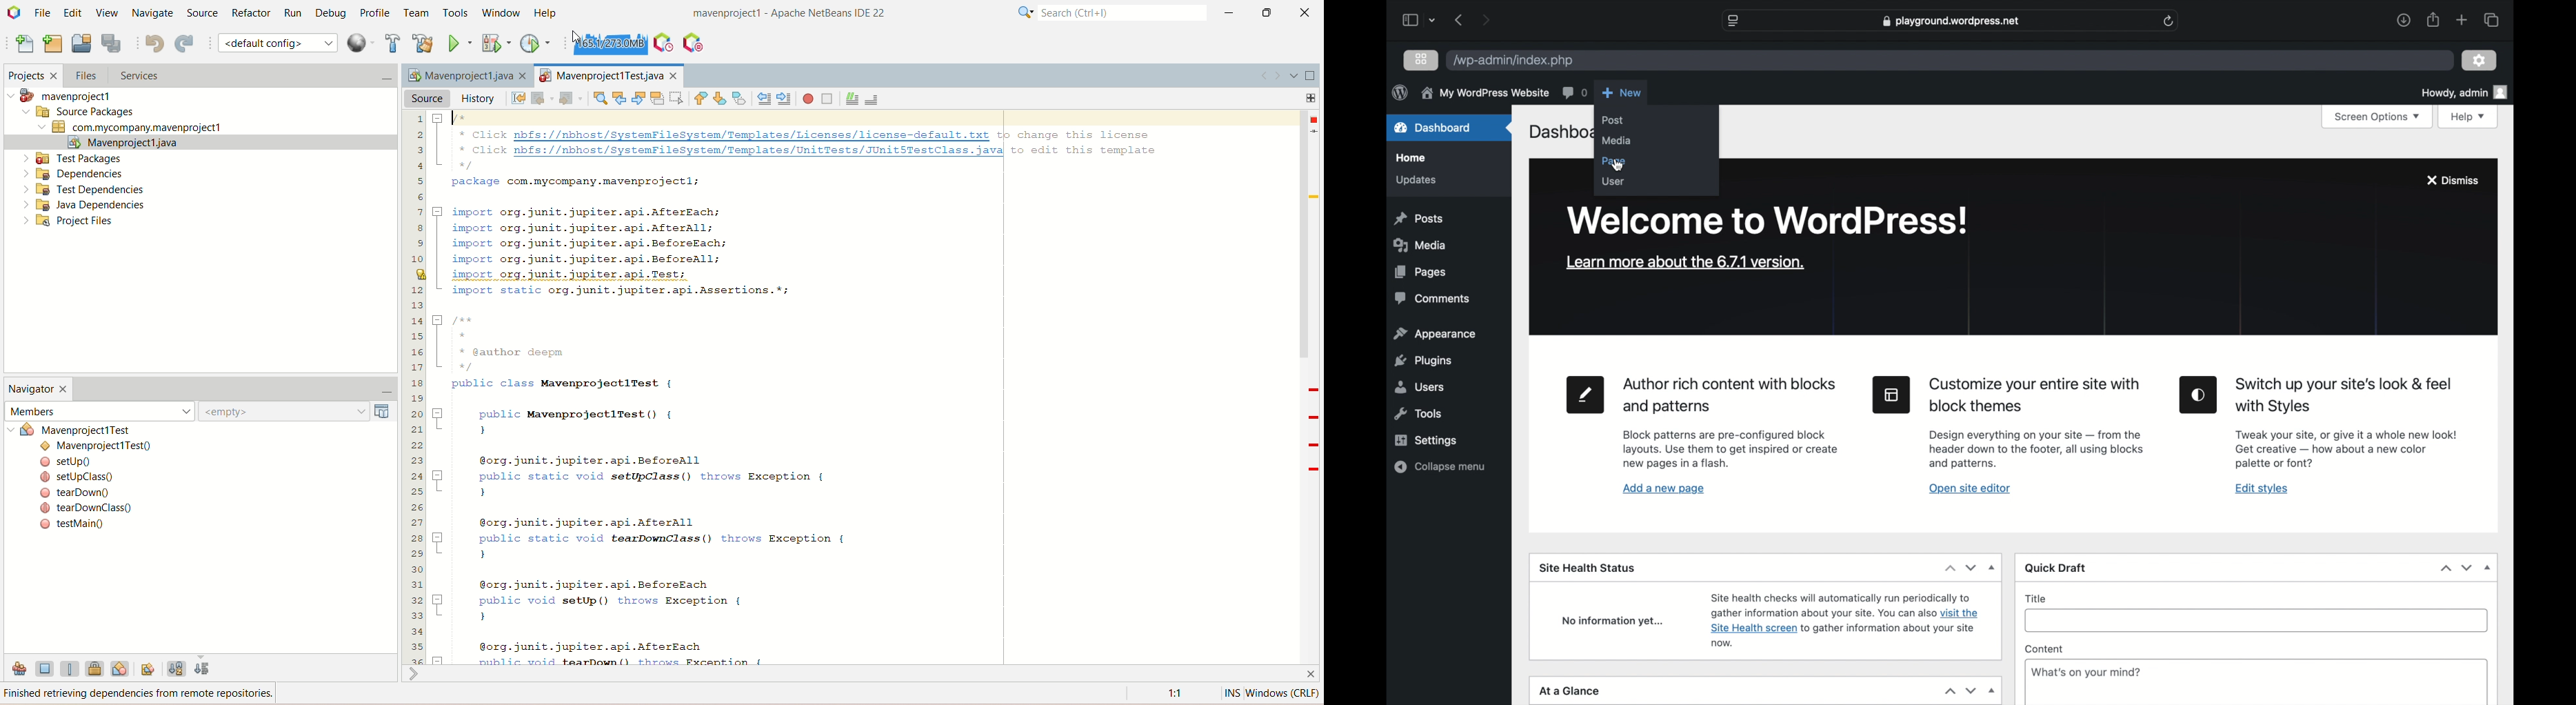 This screenshot has height=728, width=2576. What do you see at coordinates (1419, 245) in the screenshot?
I see `media` at bounding box center [1419, 245].